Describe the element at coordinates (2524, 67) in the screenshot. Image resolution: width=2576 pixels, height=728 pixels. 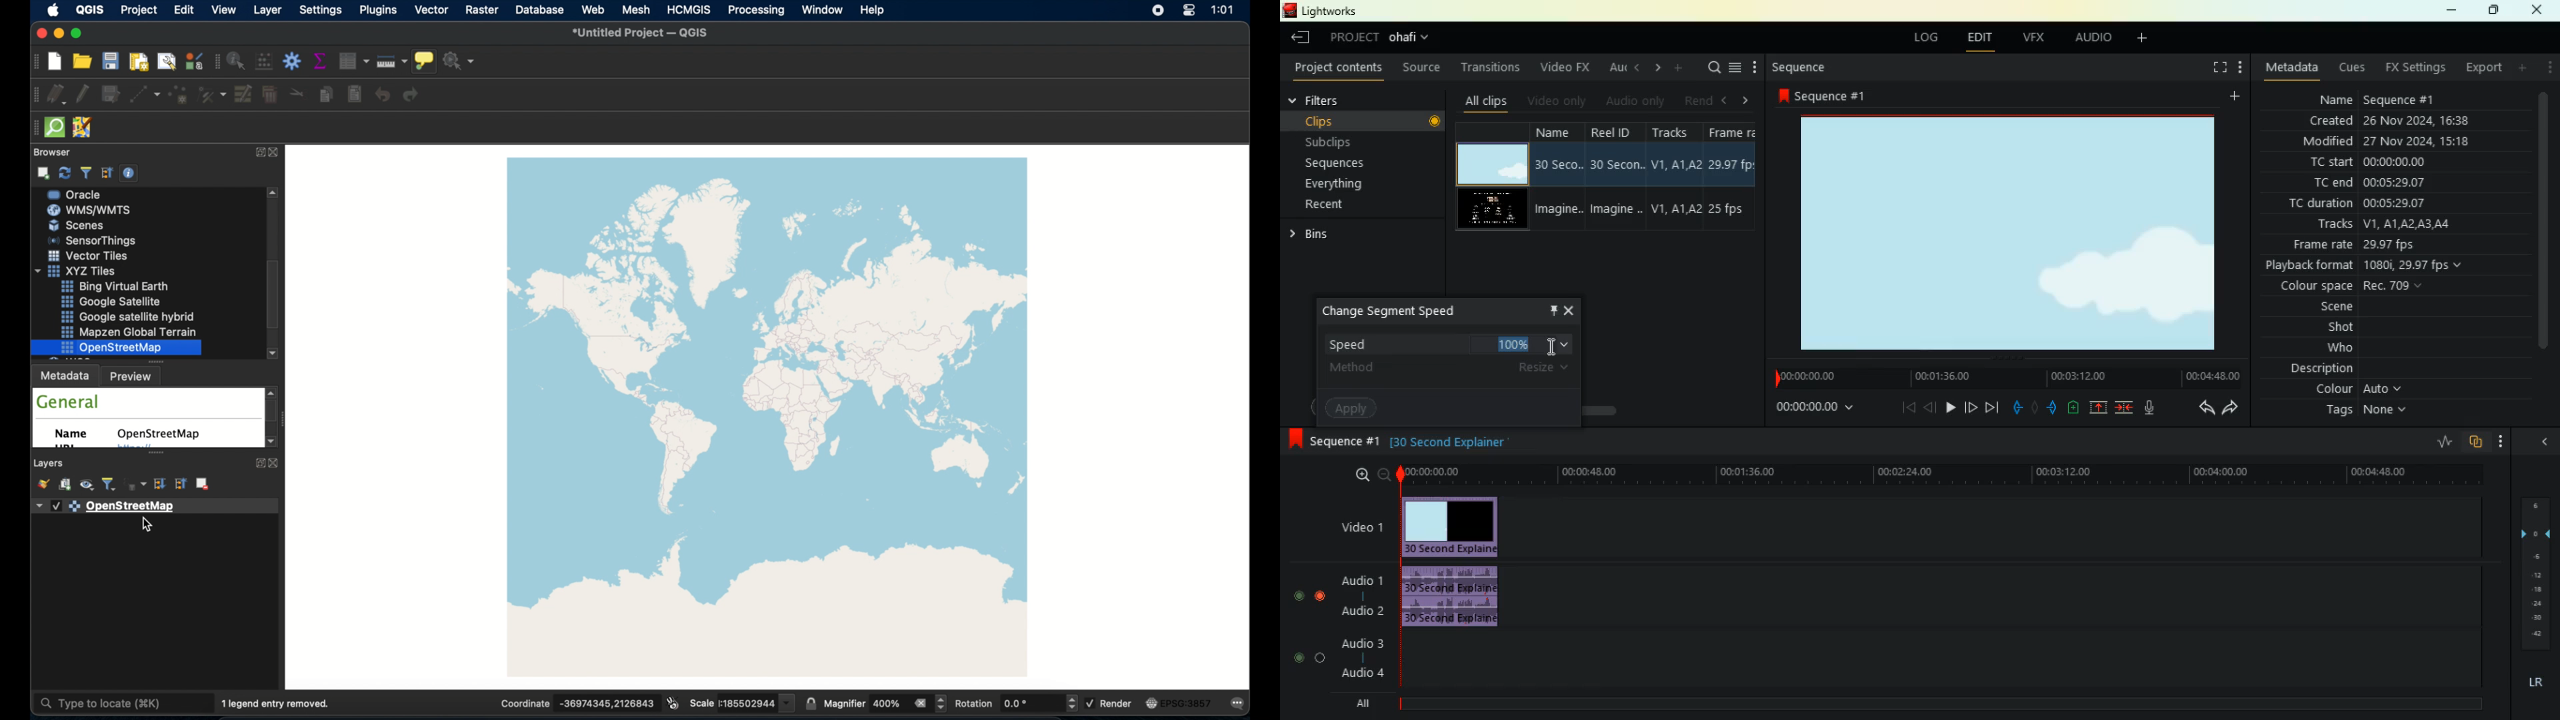
I see `add` at that location.